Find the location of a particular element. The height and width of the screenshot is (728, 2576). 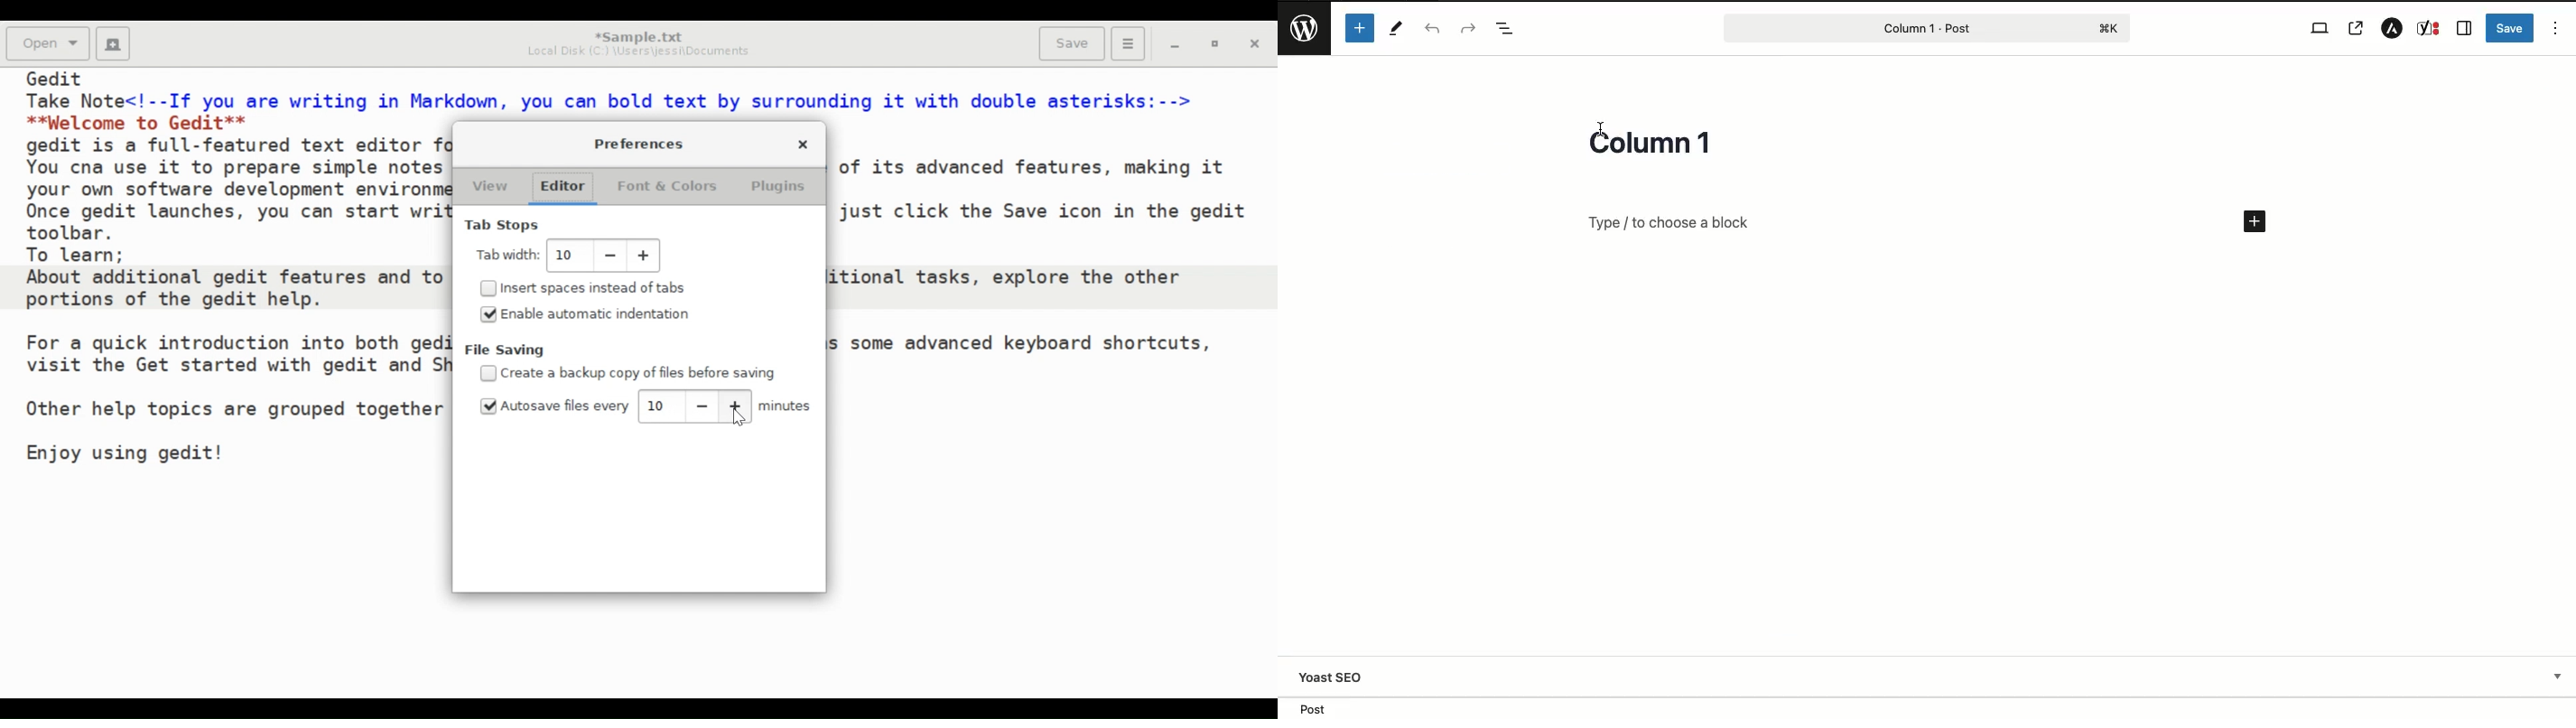

cursor is located at coordinates (738, 419).